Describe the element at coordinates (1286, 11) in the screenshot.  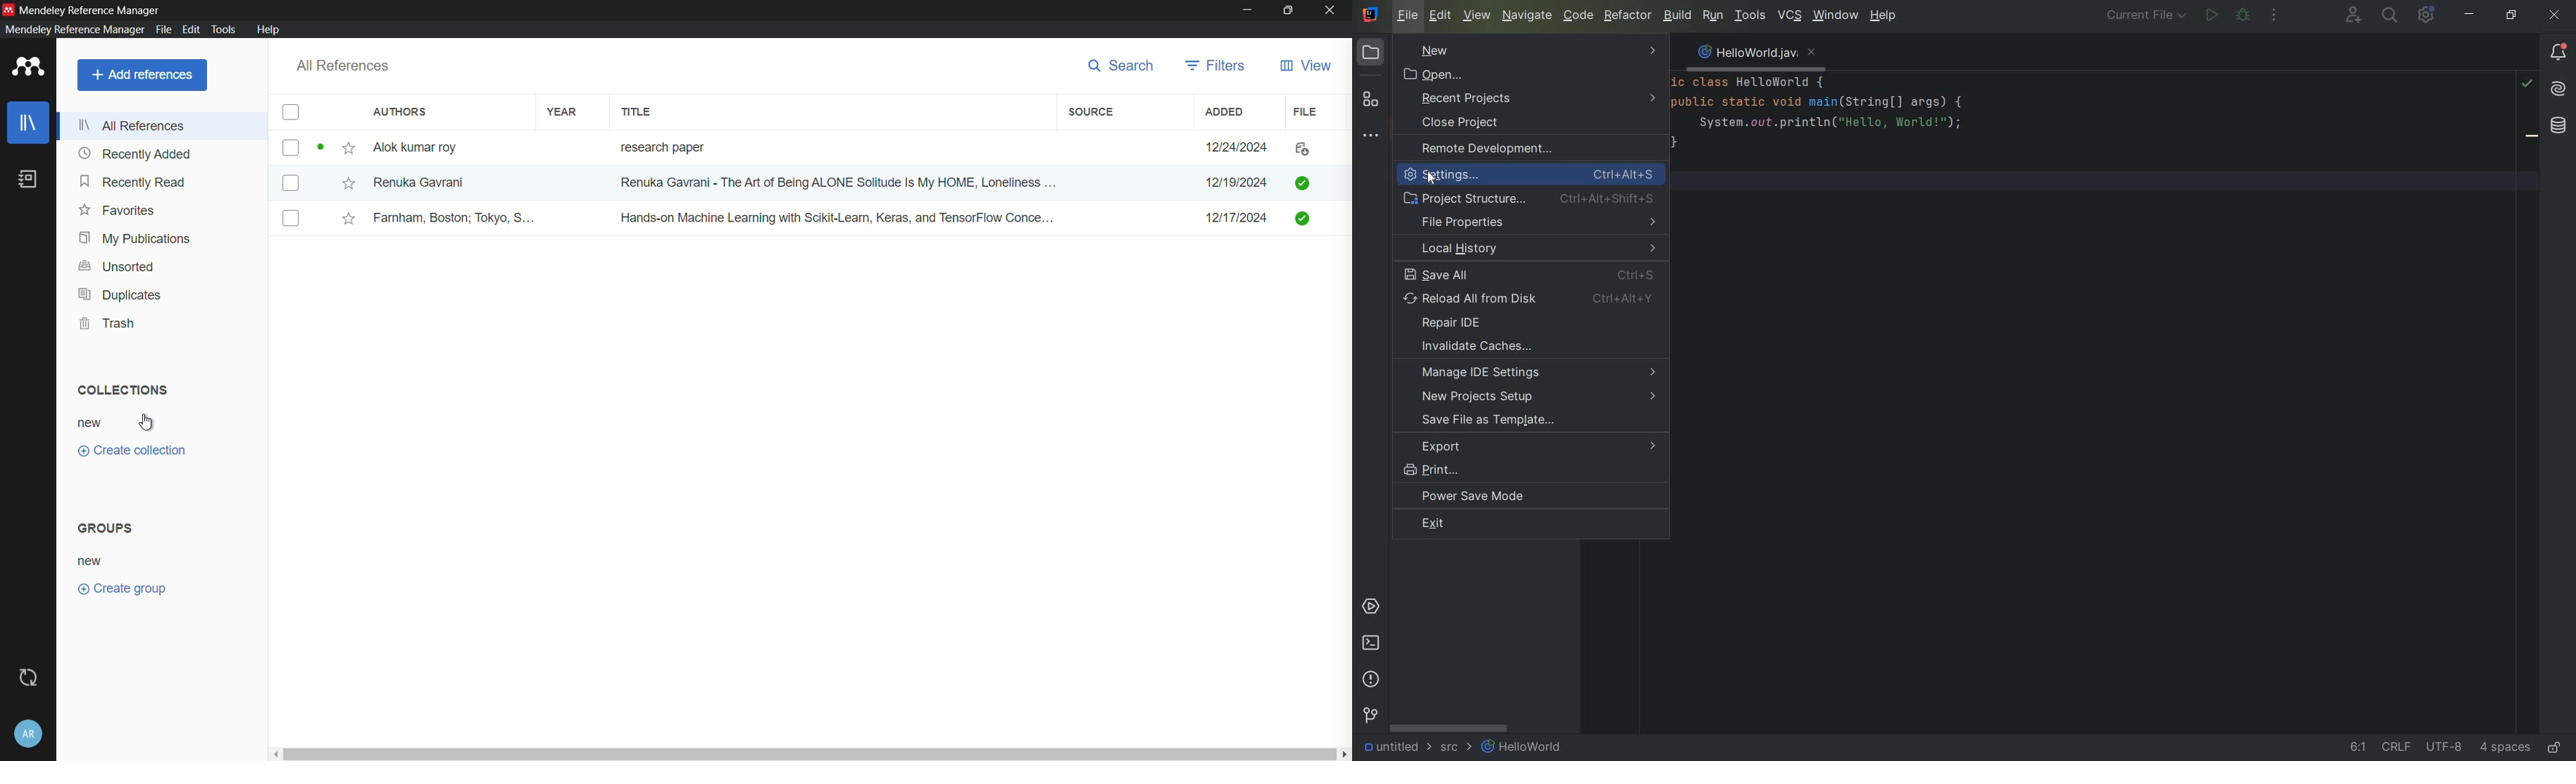
I see `maximize` at that location.